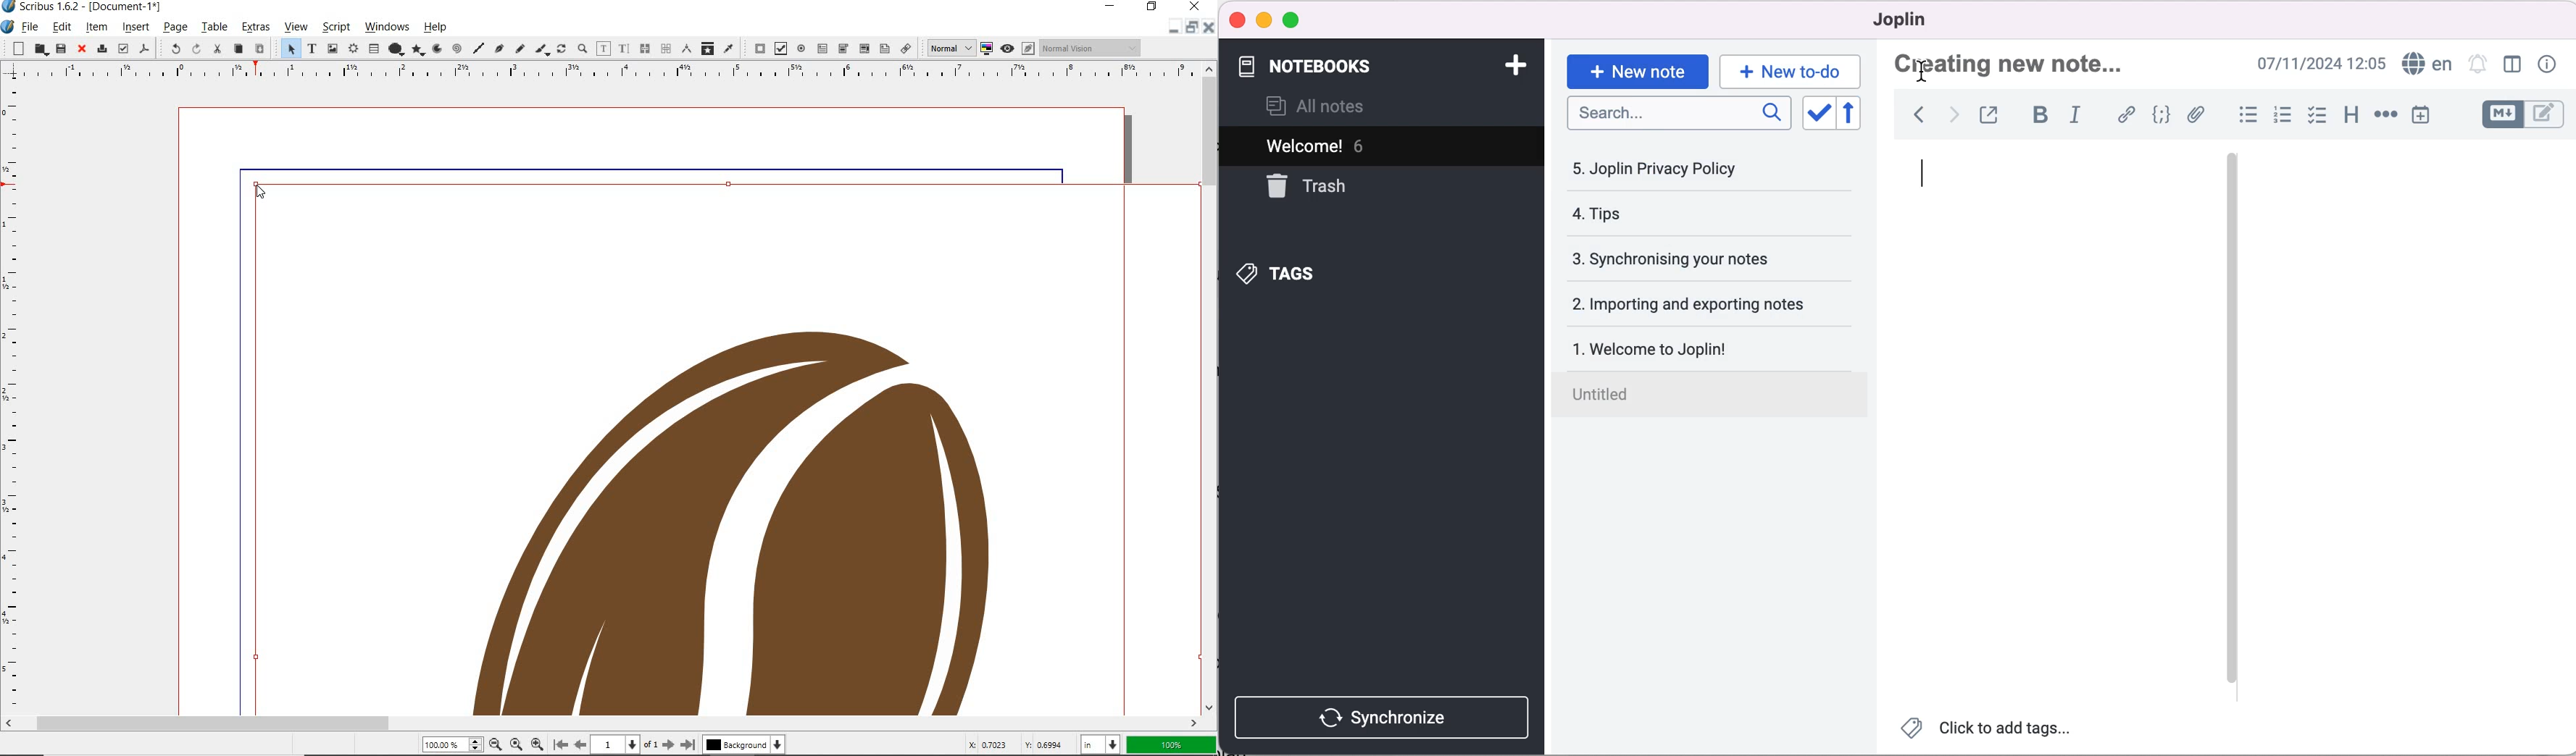 This screenshot has width=2576, height=756. What do you see at coordinates (706, 48) in the screenshot?
I see `copy item properties` at bounding box center [706, 48].